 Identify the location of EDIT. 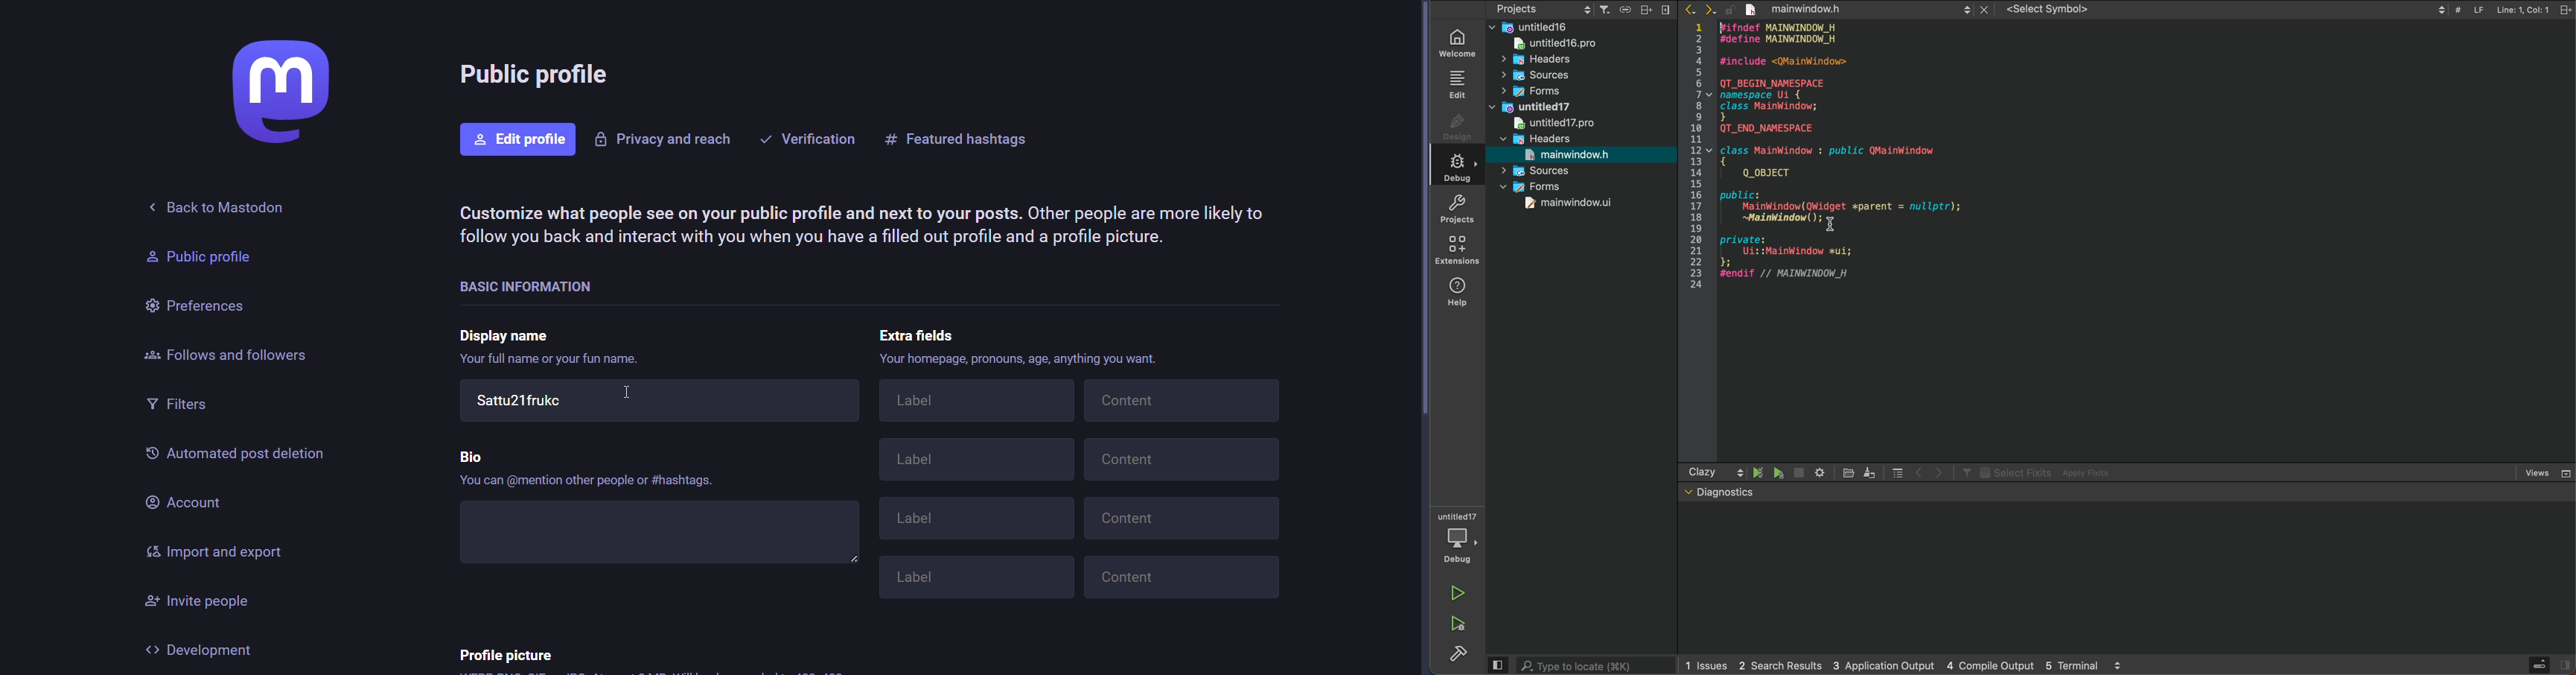
(1459, 85).